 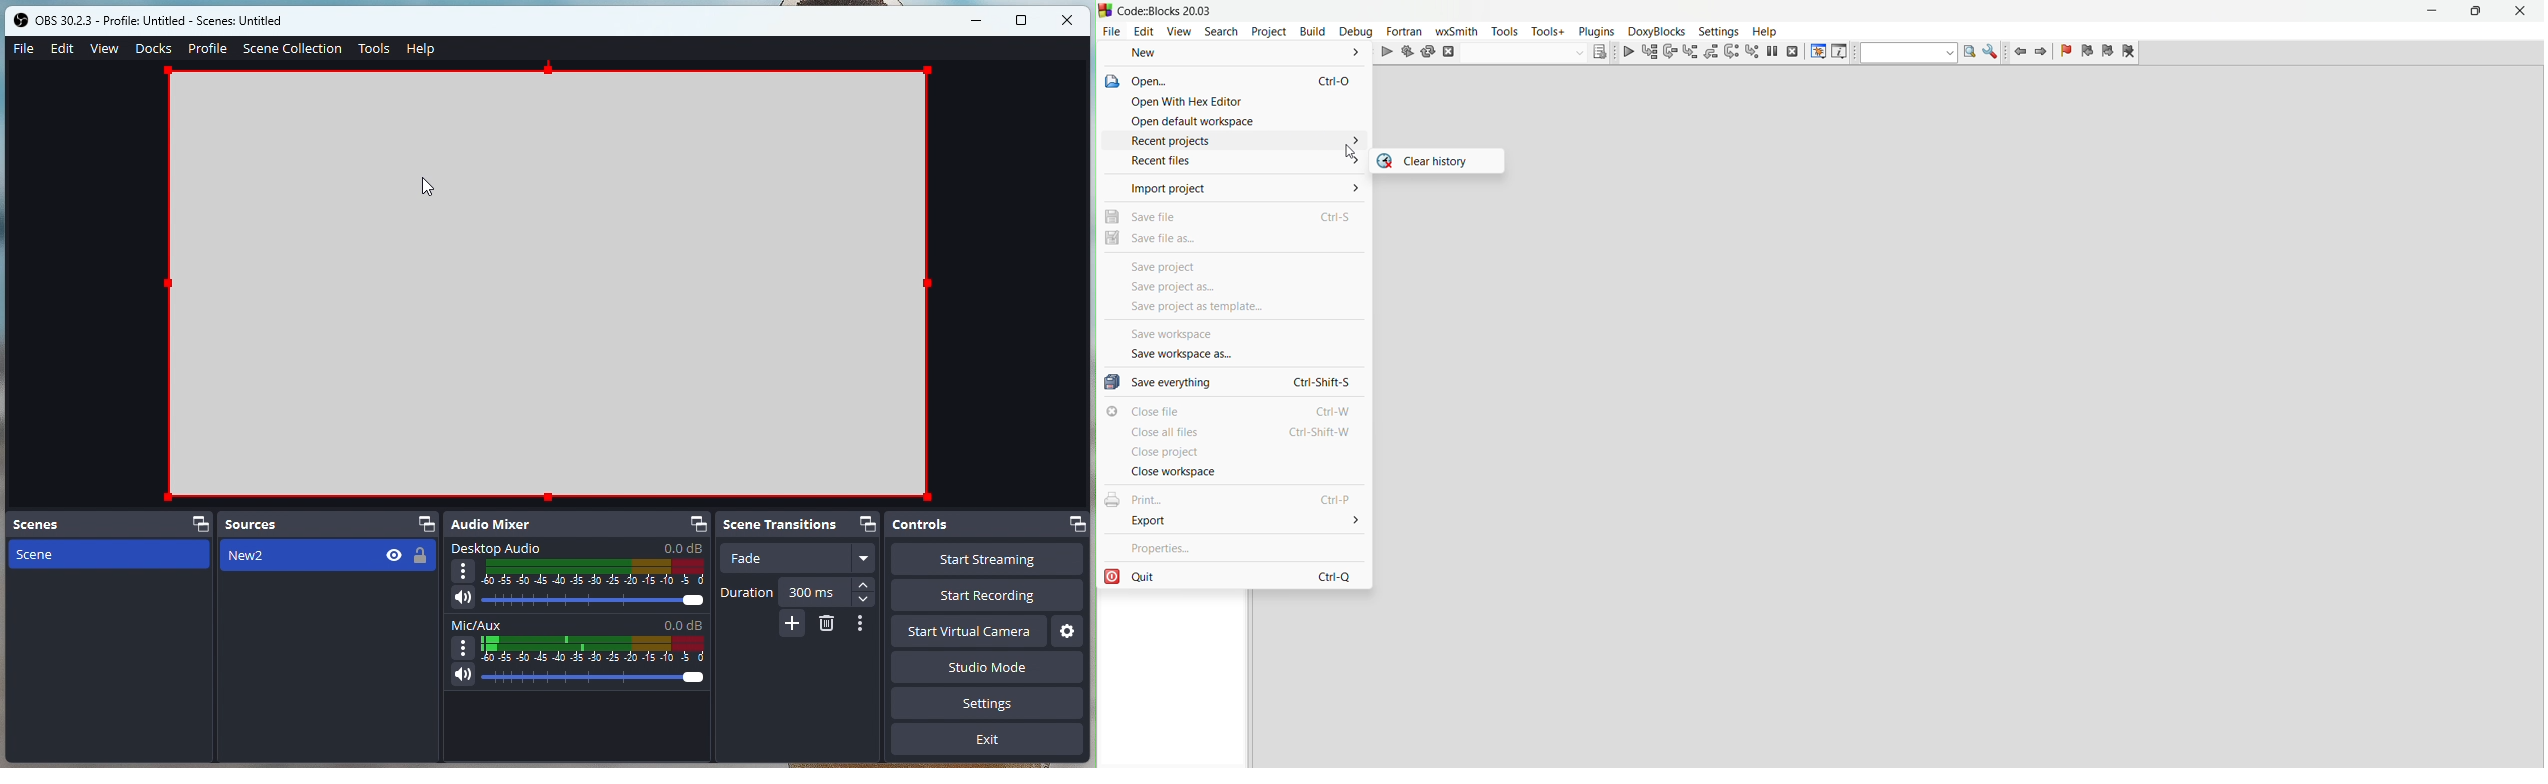 I want to click on maximise, so click(x=1023, y=21).